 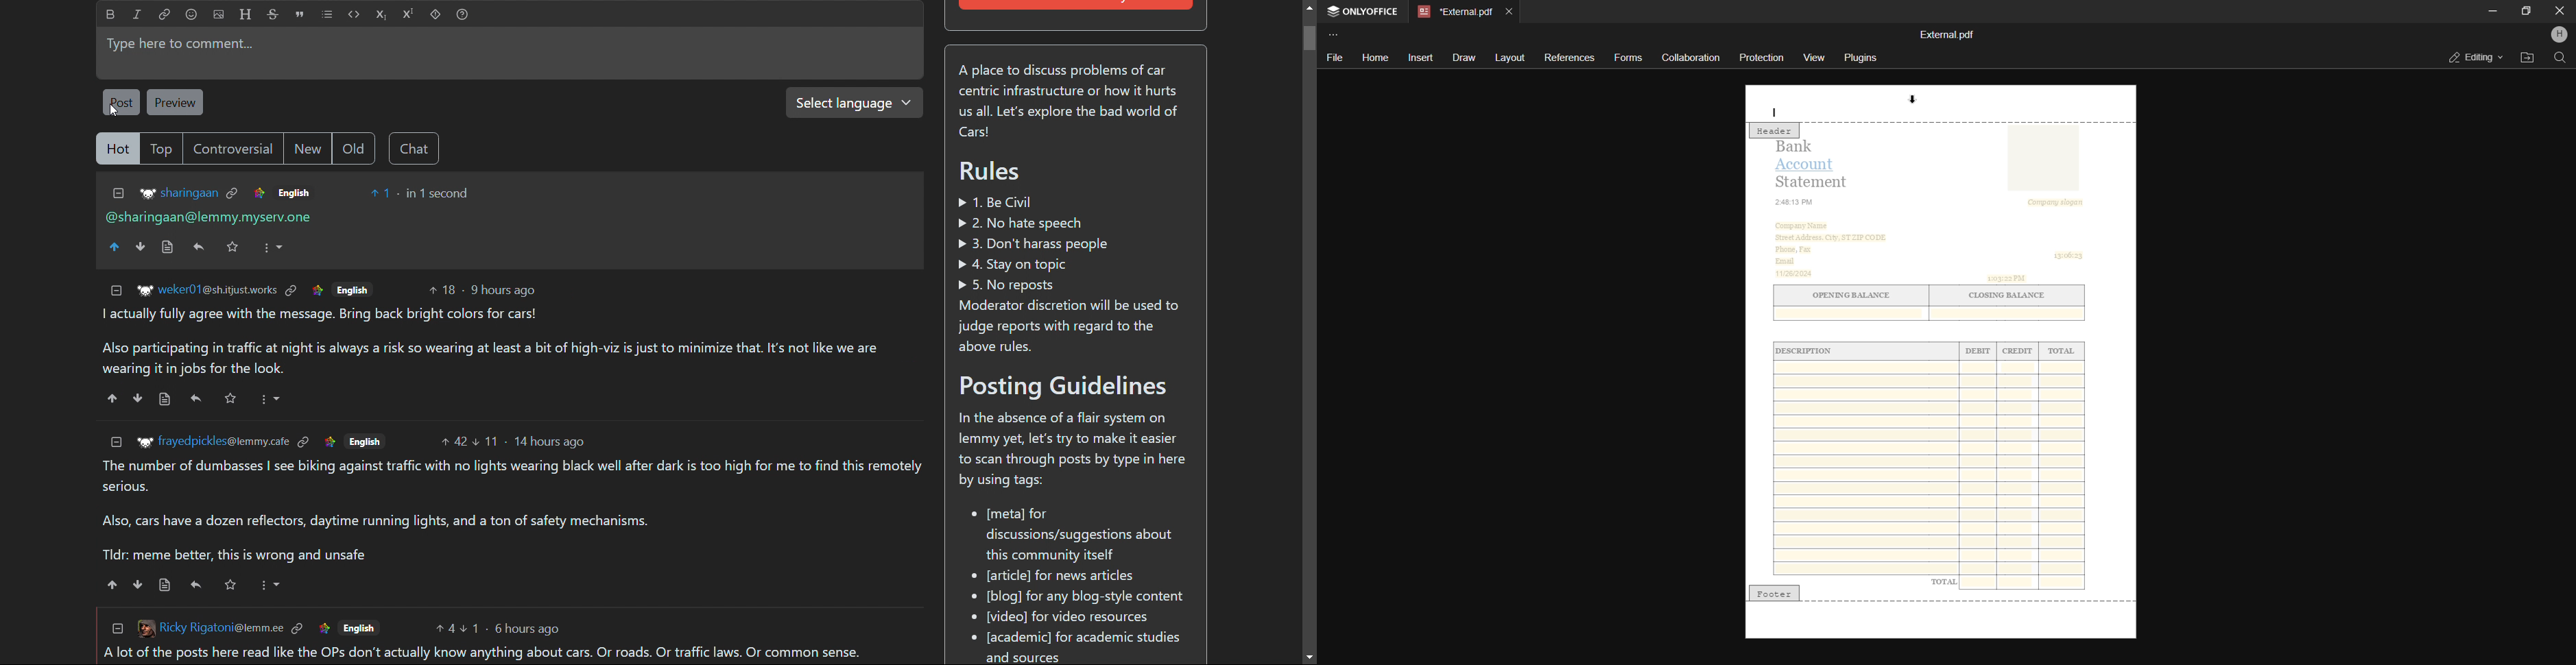 What do you see at coordinates (324, 627) in the screenshot?
I see `Link` at bounding box center [324, 627].